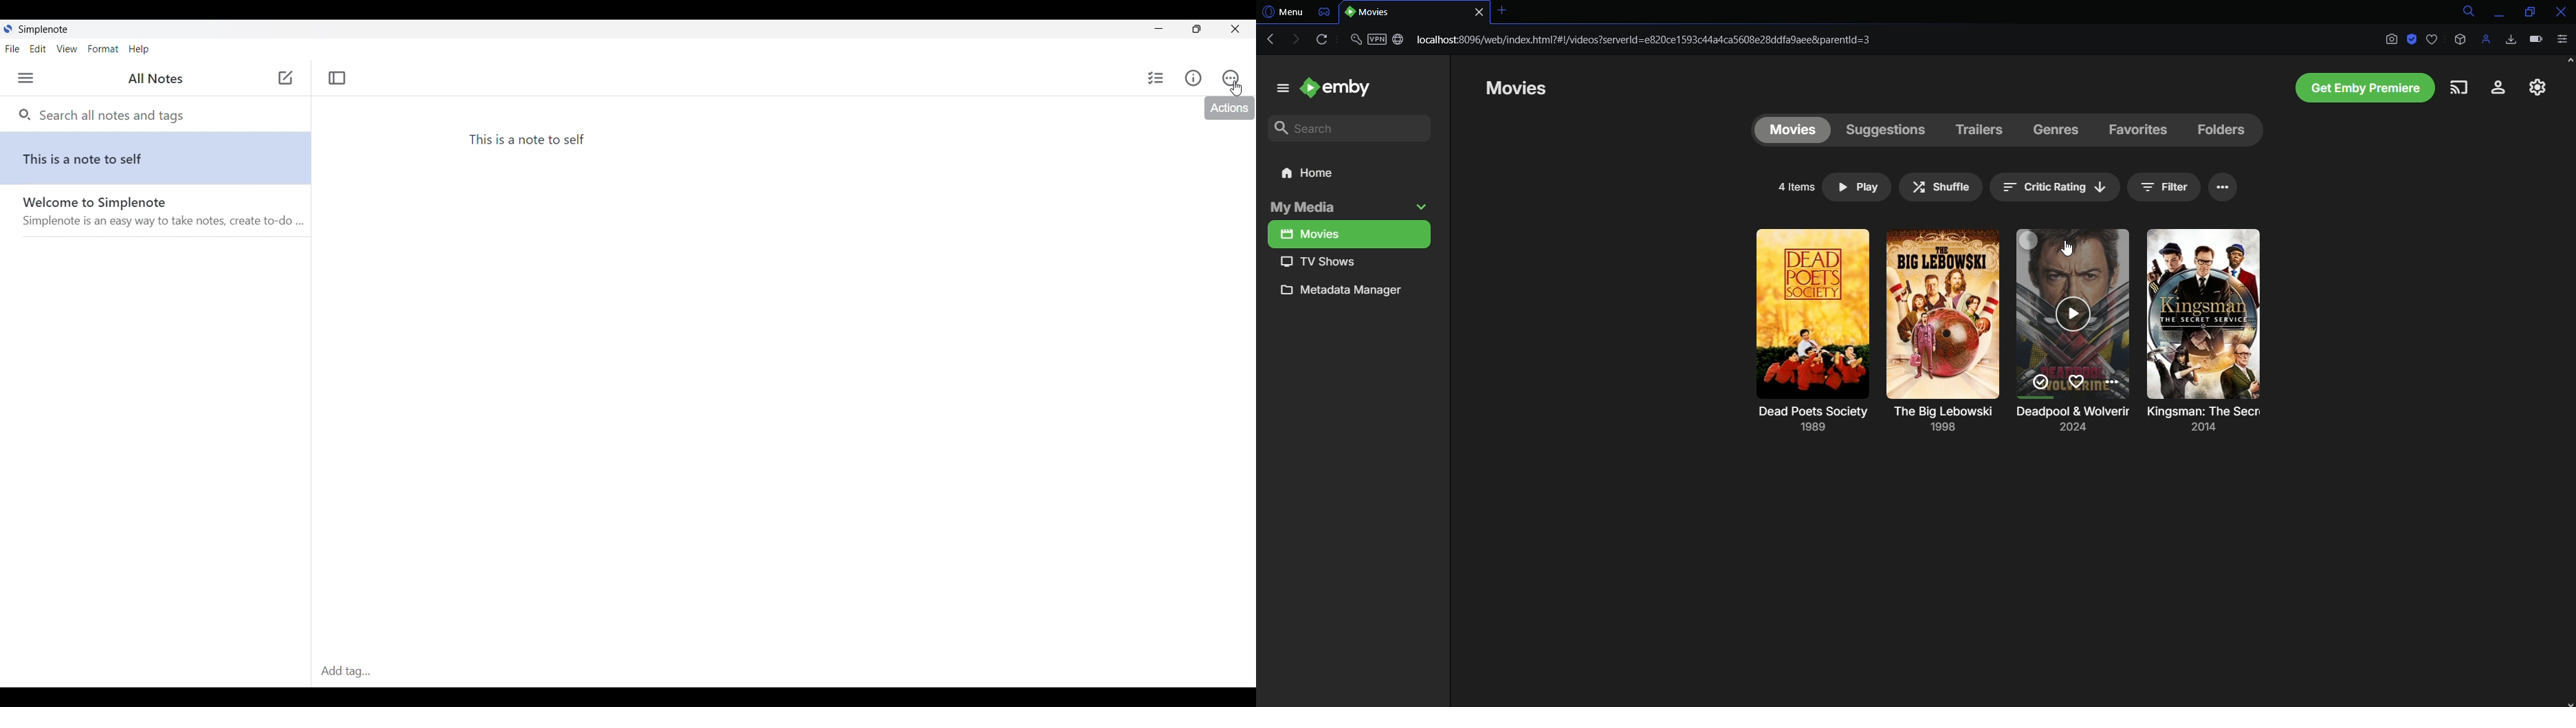 The image size is (2576, 728). Describe the element at coordinates (1978, 129) in the screenshot. I see `Trailers` at that location.